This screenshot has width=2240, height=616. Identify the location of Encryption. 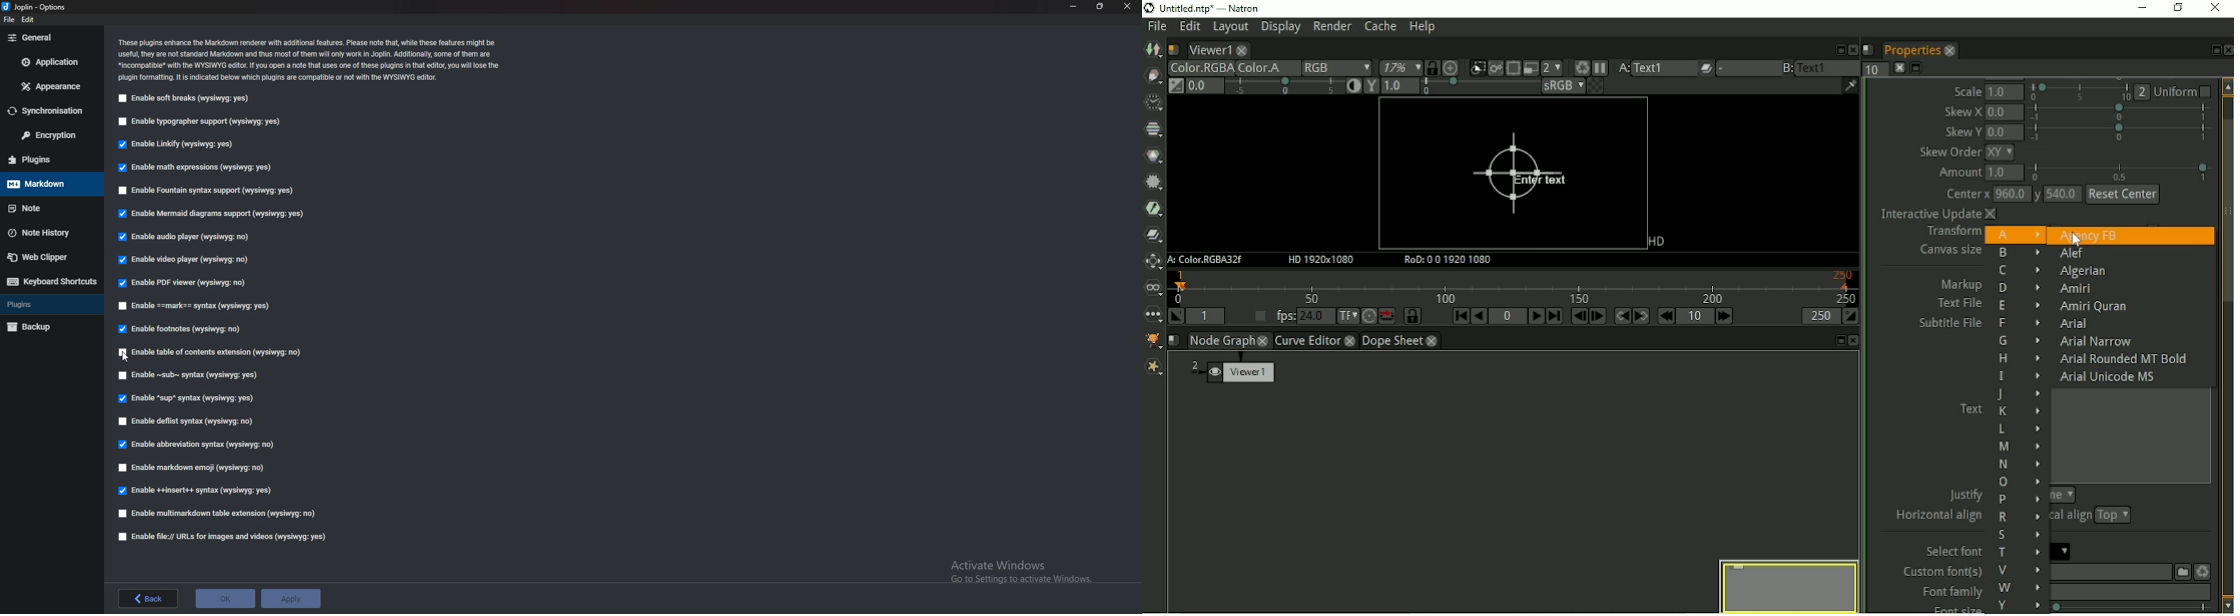
(49, 136).